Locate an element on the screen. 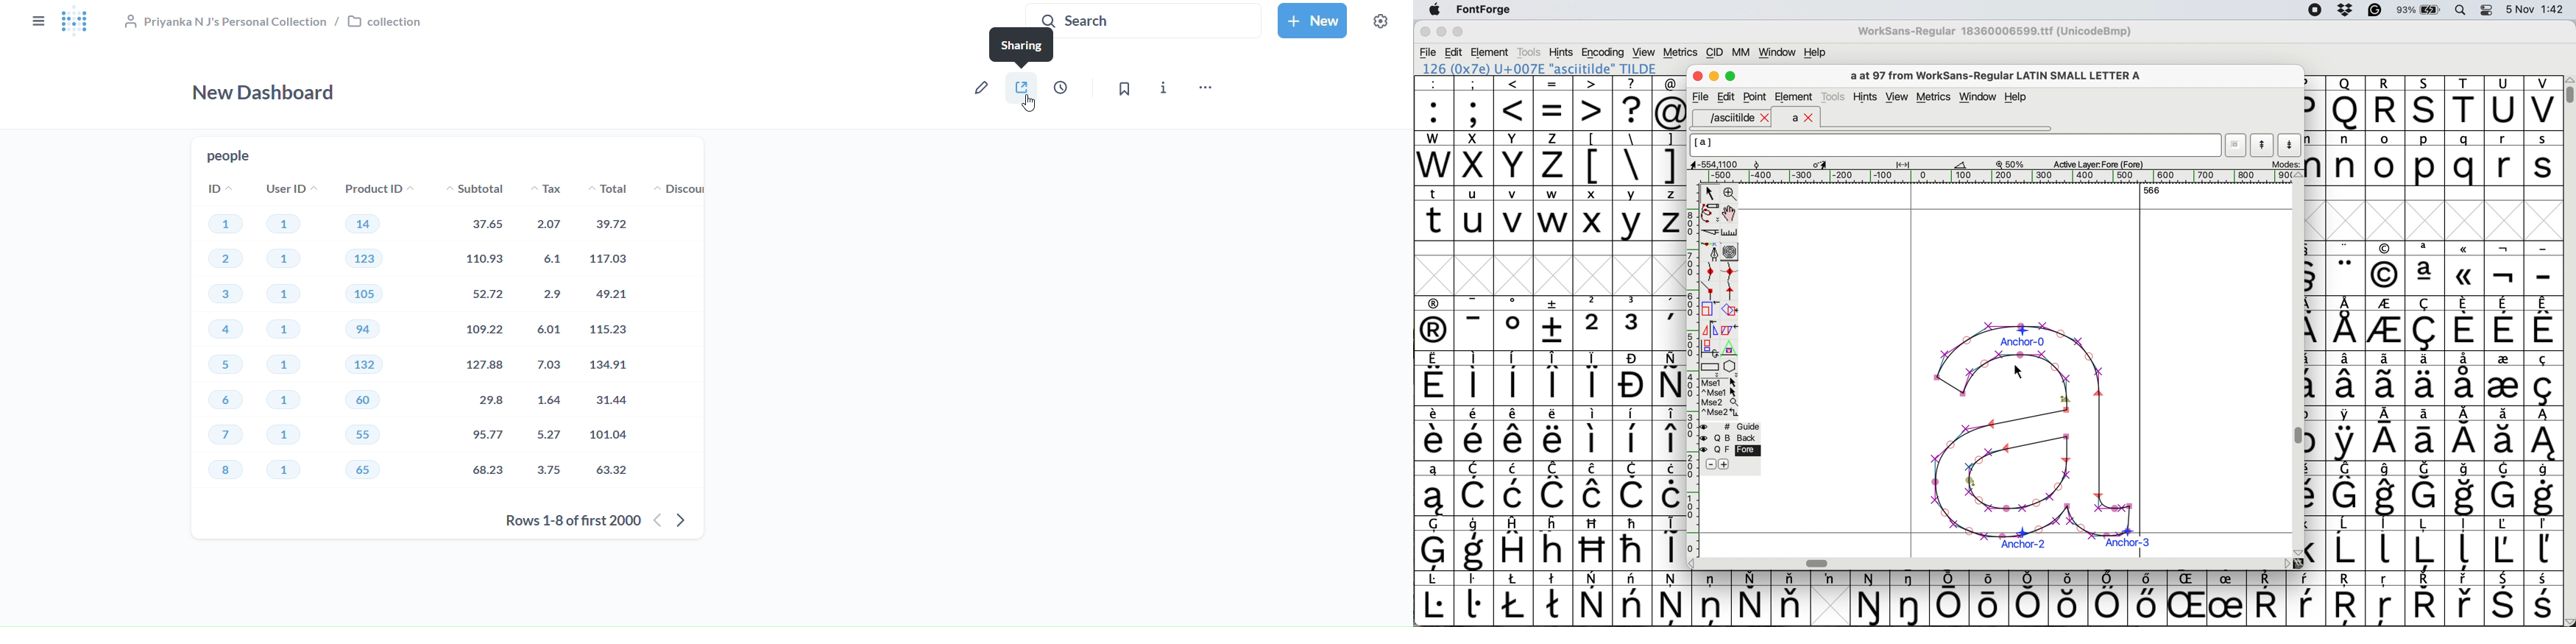 This screenshot has height=644, width=2576. window is located at coordinates (1776, 53).